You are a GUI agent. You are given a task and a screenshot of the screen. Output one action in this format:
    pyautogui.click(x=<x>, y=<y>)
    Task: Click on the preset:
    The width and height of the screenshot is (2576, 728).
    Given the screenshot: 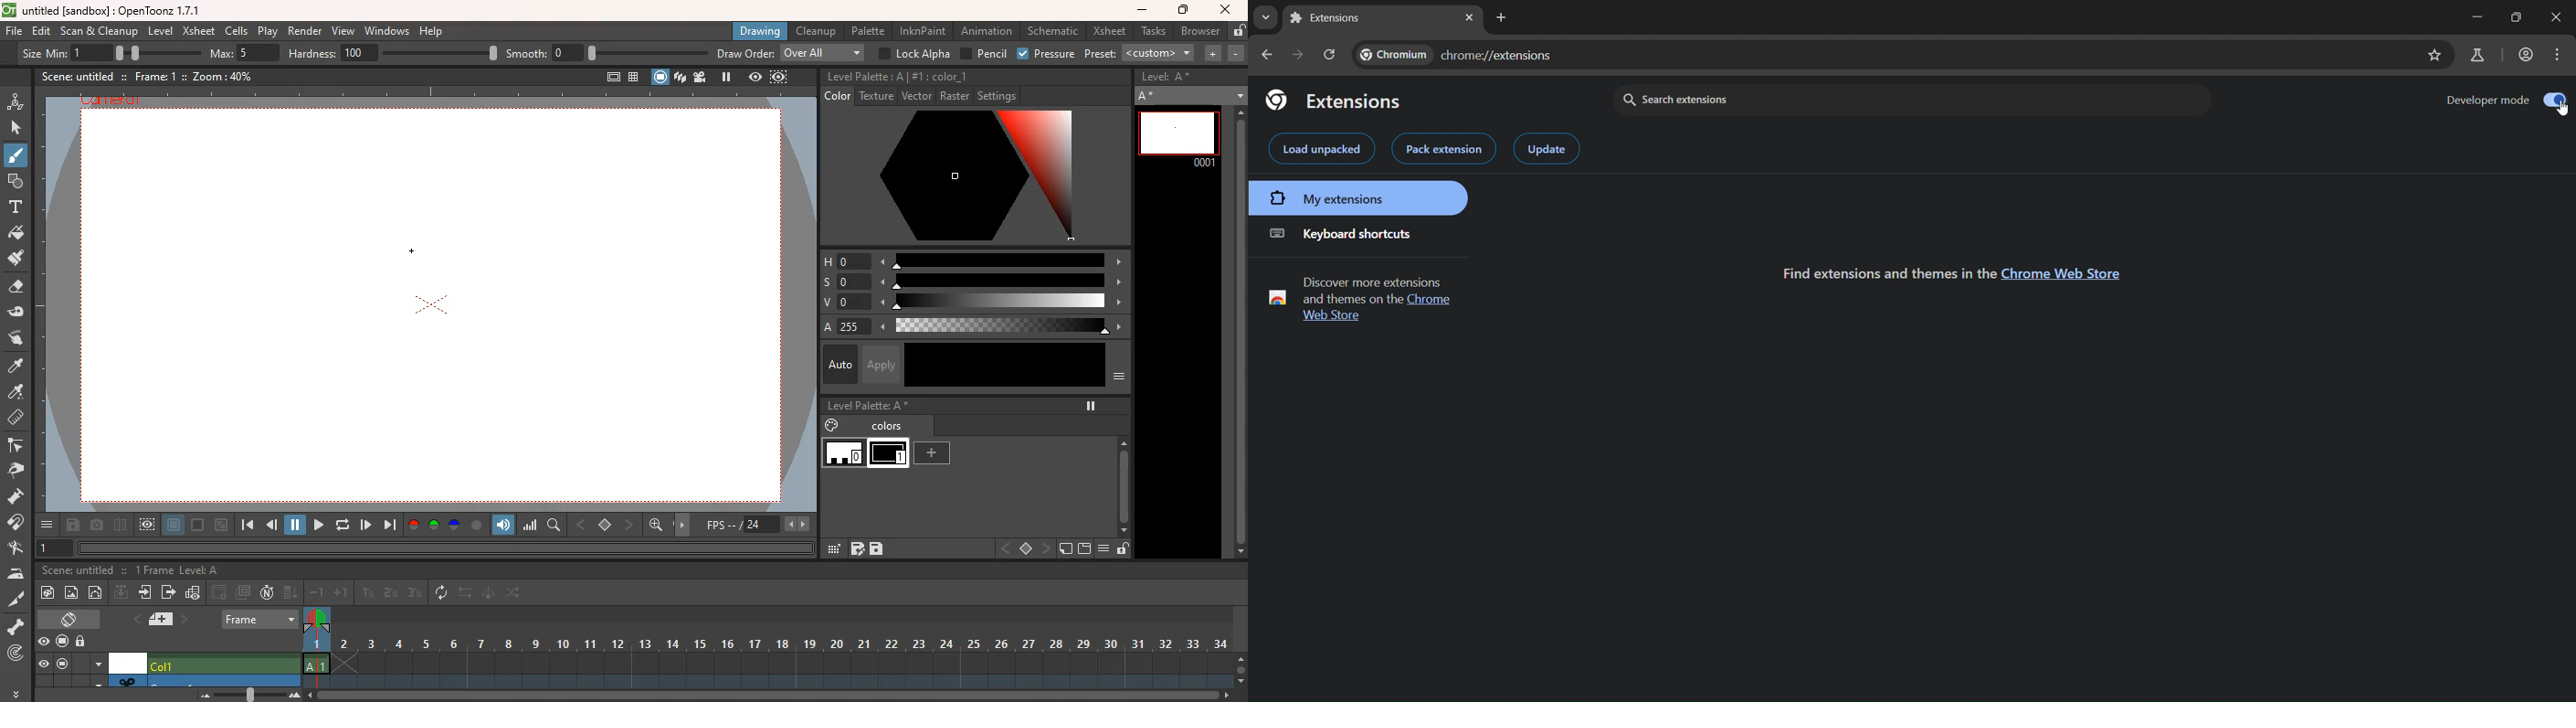 What is the action you would take?
    pyautogui.click(x=1141, y=53)
    